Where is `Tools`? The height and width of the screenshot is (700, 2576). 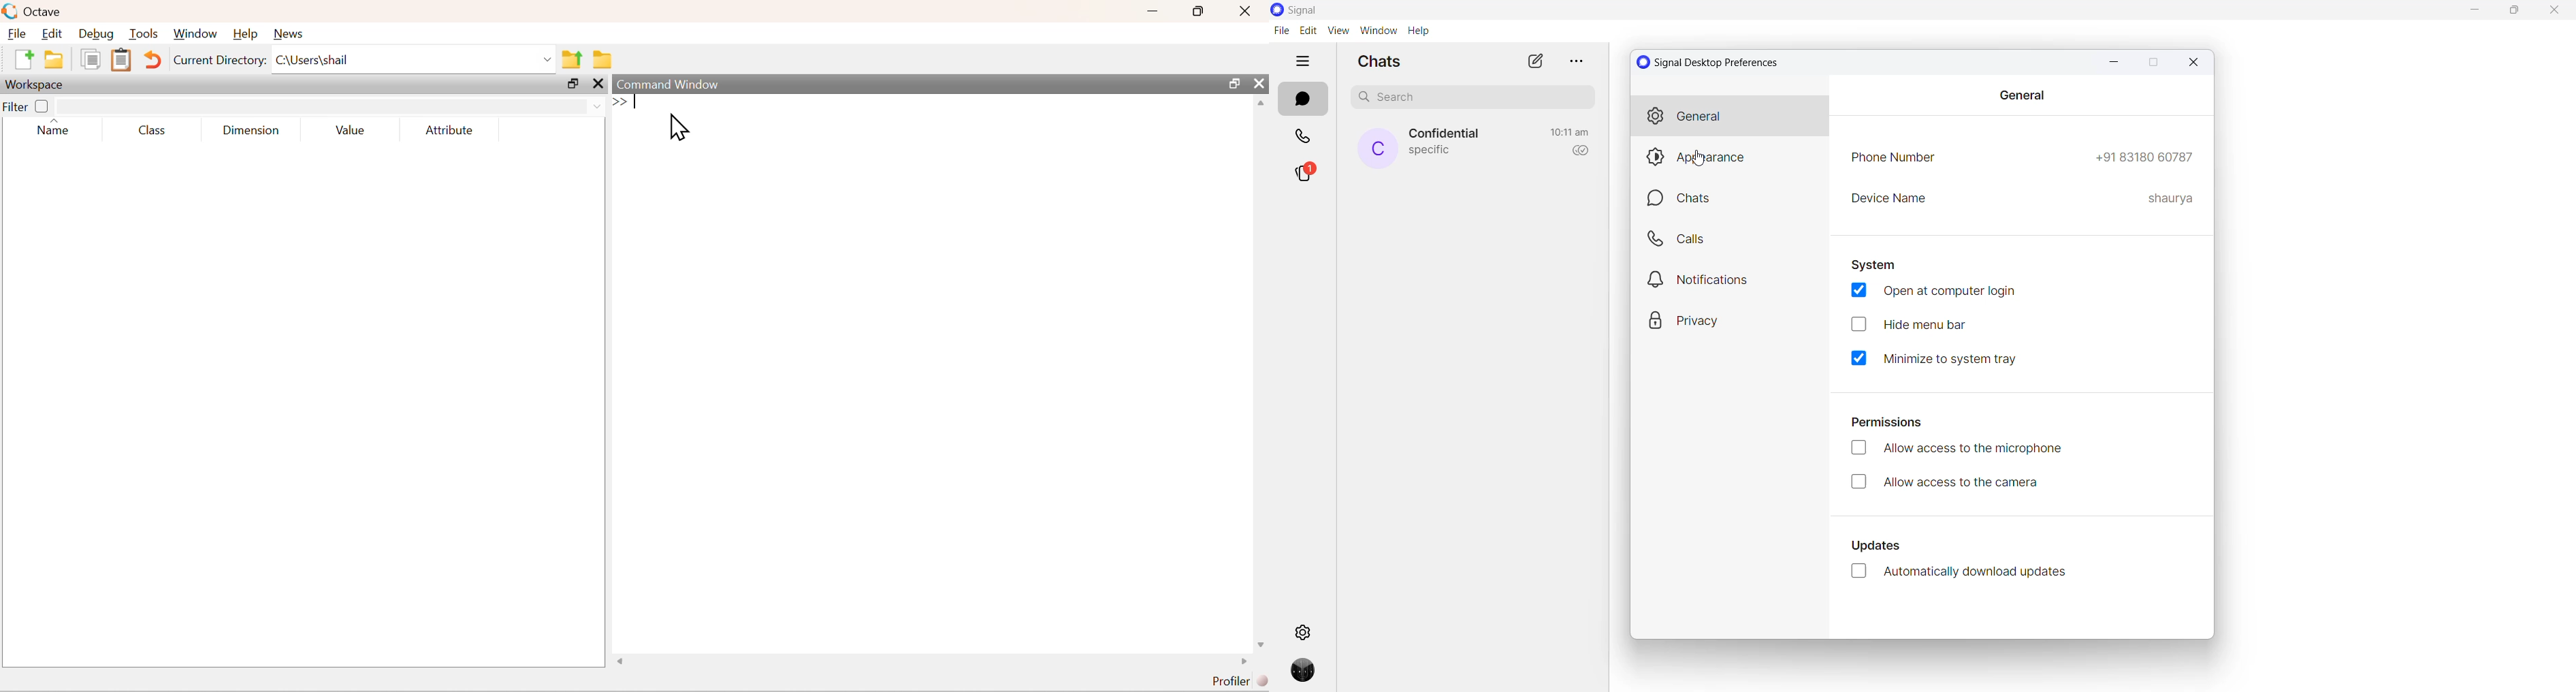
Tools is located at coordinates (144, 35).